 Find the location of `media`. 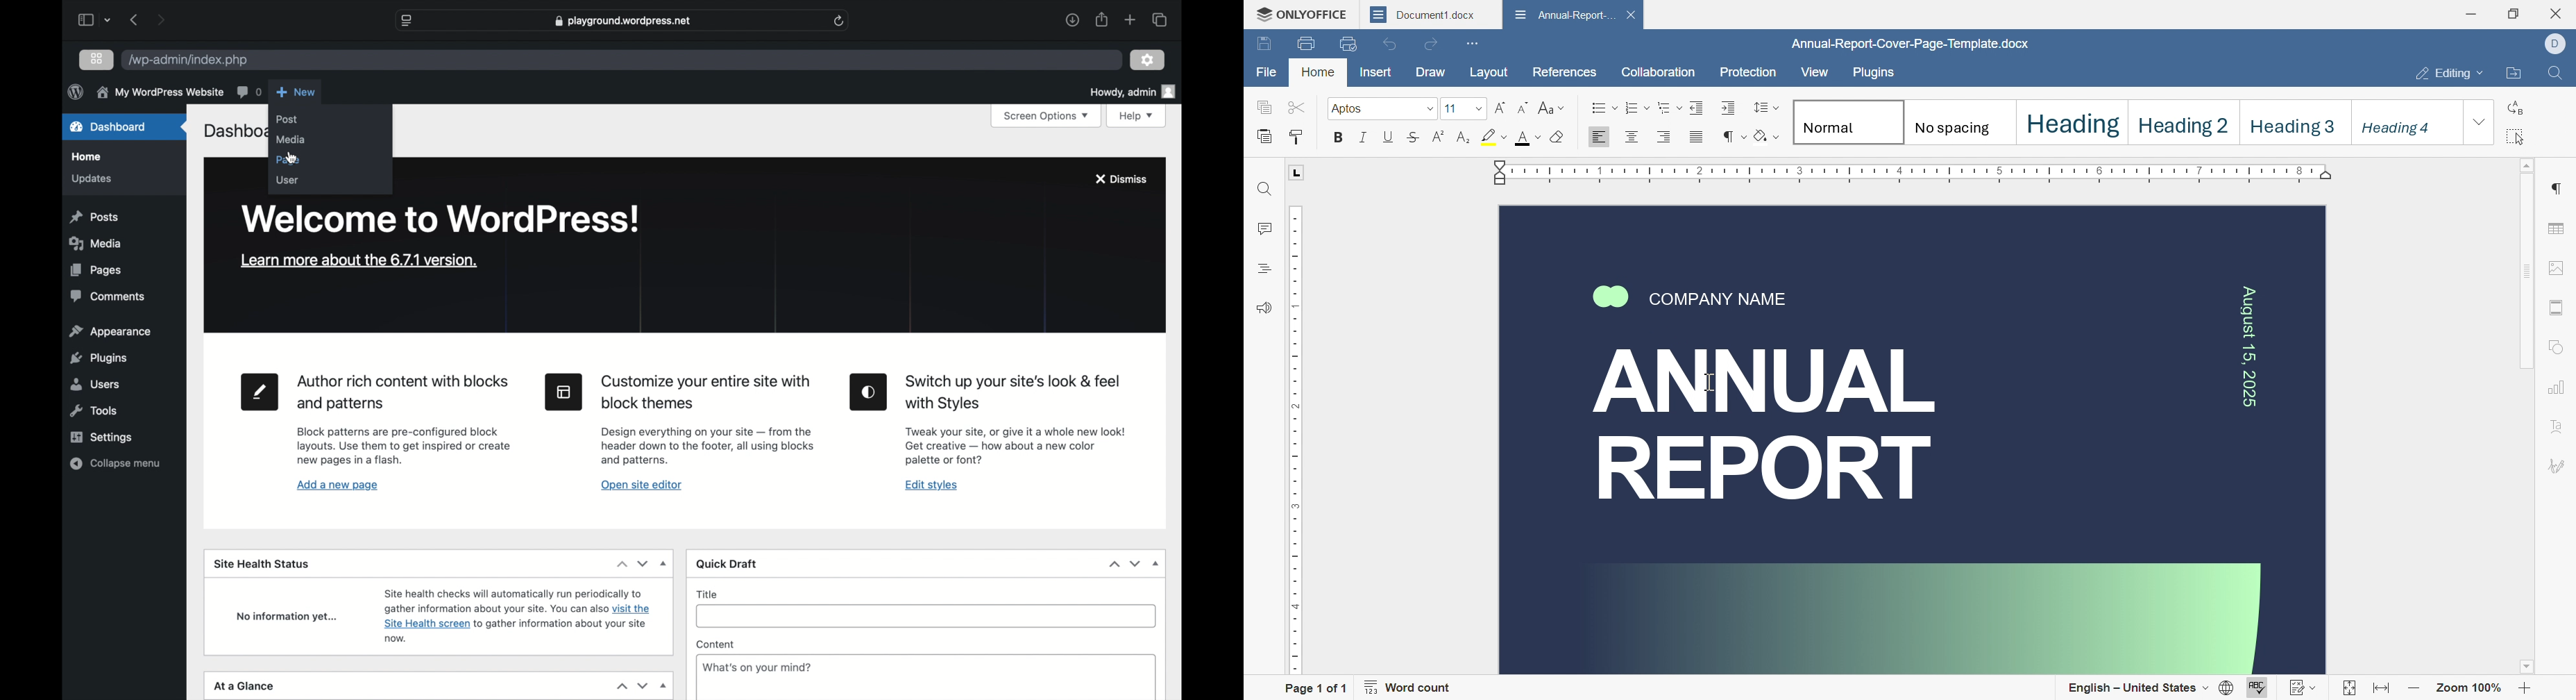

media is located at coordinates (98, 243).